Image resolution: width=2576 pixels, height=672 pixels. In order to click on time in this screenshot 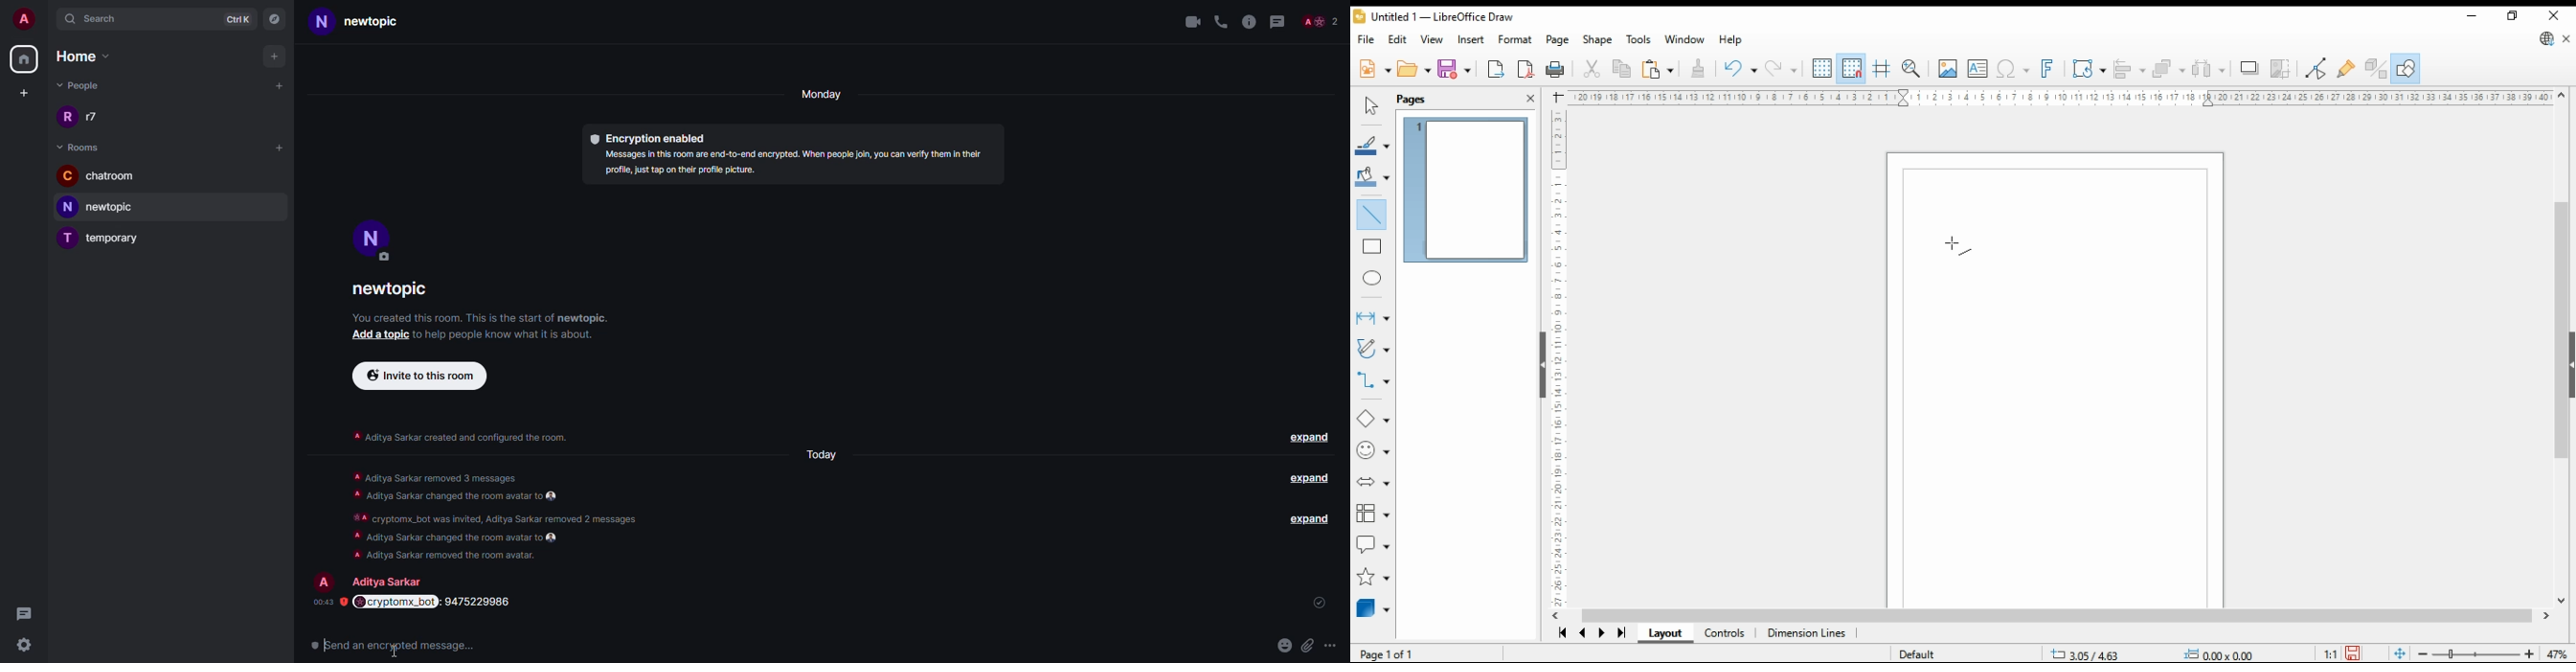, I will do `click(321, 602)`.